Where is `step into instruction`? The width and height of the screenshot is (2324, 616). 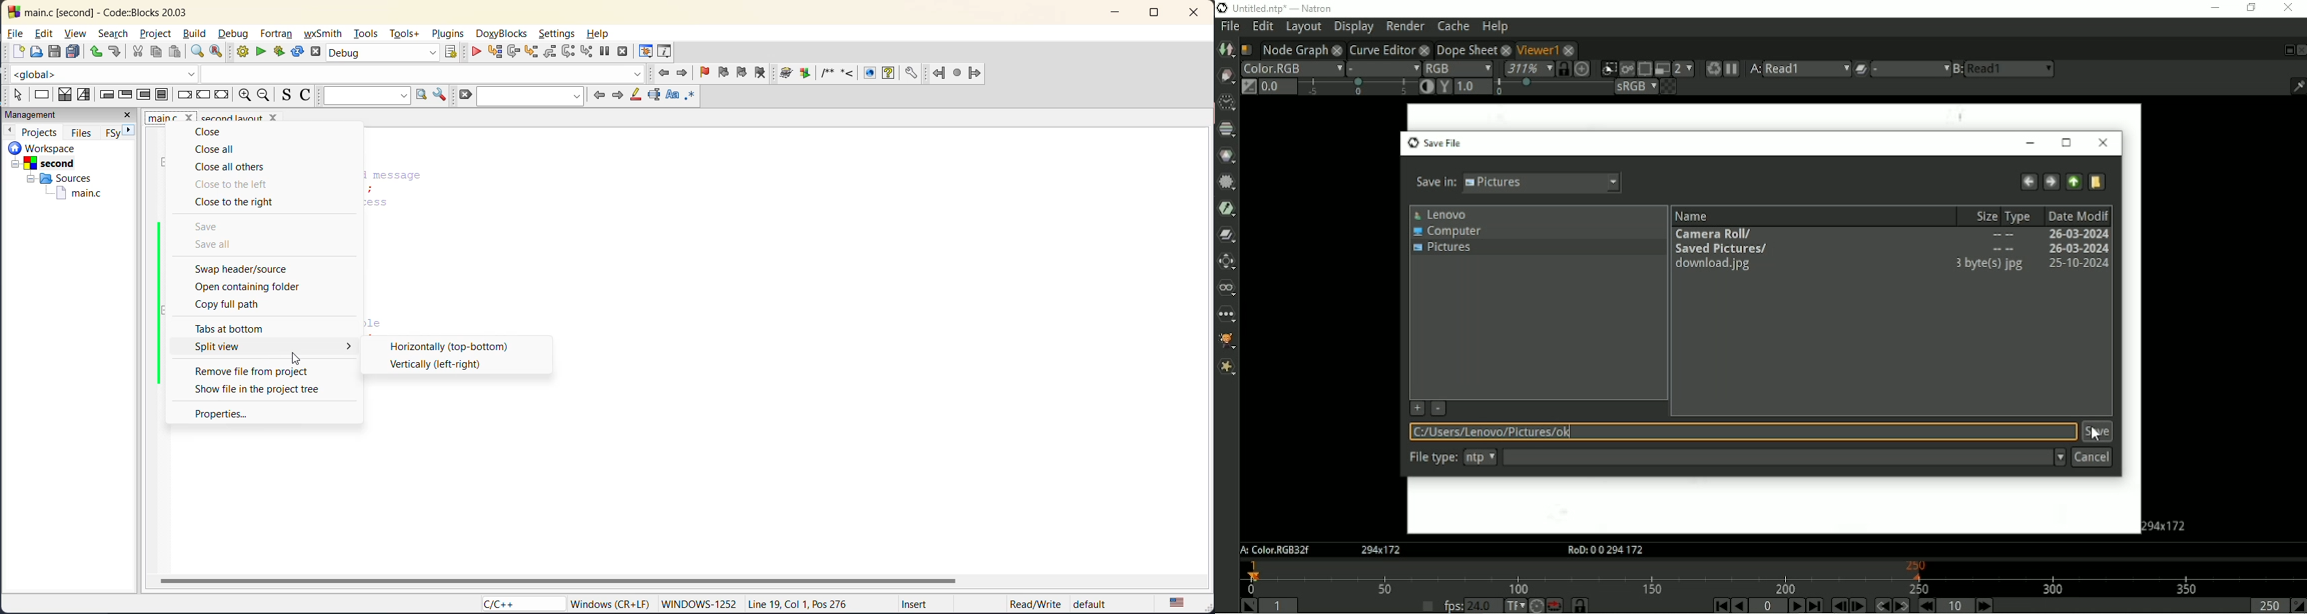 step into instruction is located at coordinates (584, 51).